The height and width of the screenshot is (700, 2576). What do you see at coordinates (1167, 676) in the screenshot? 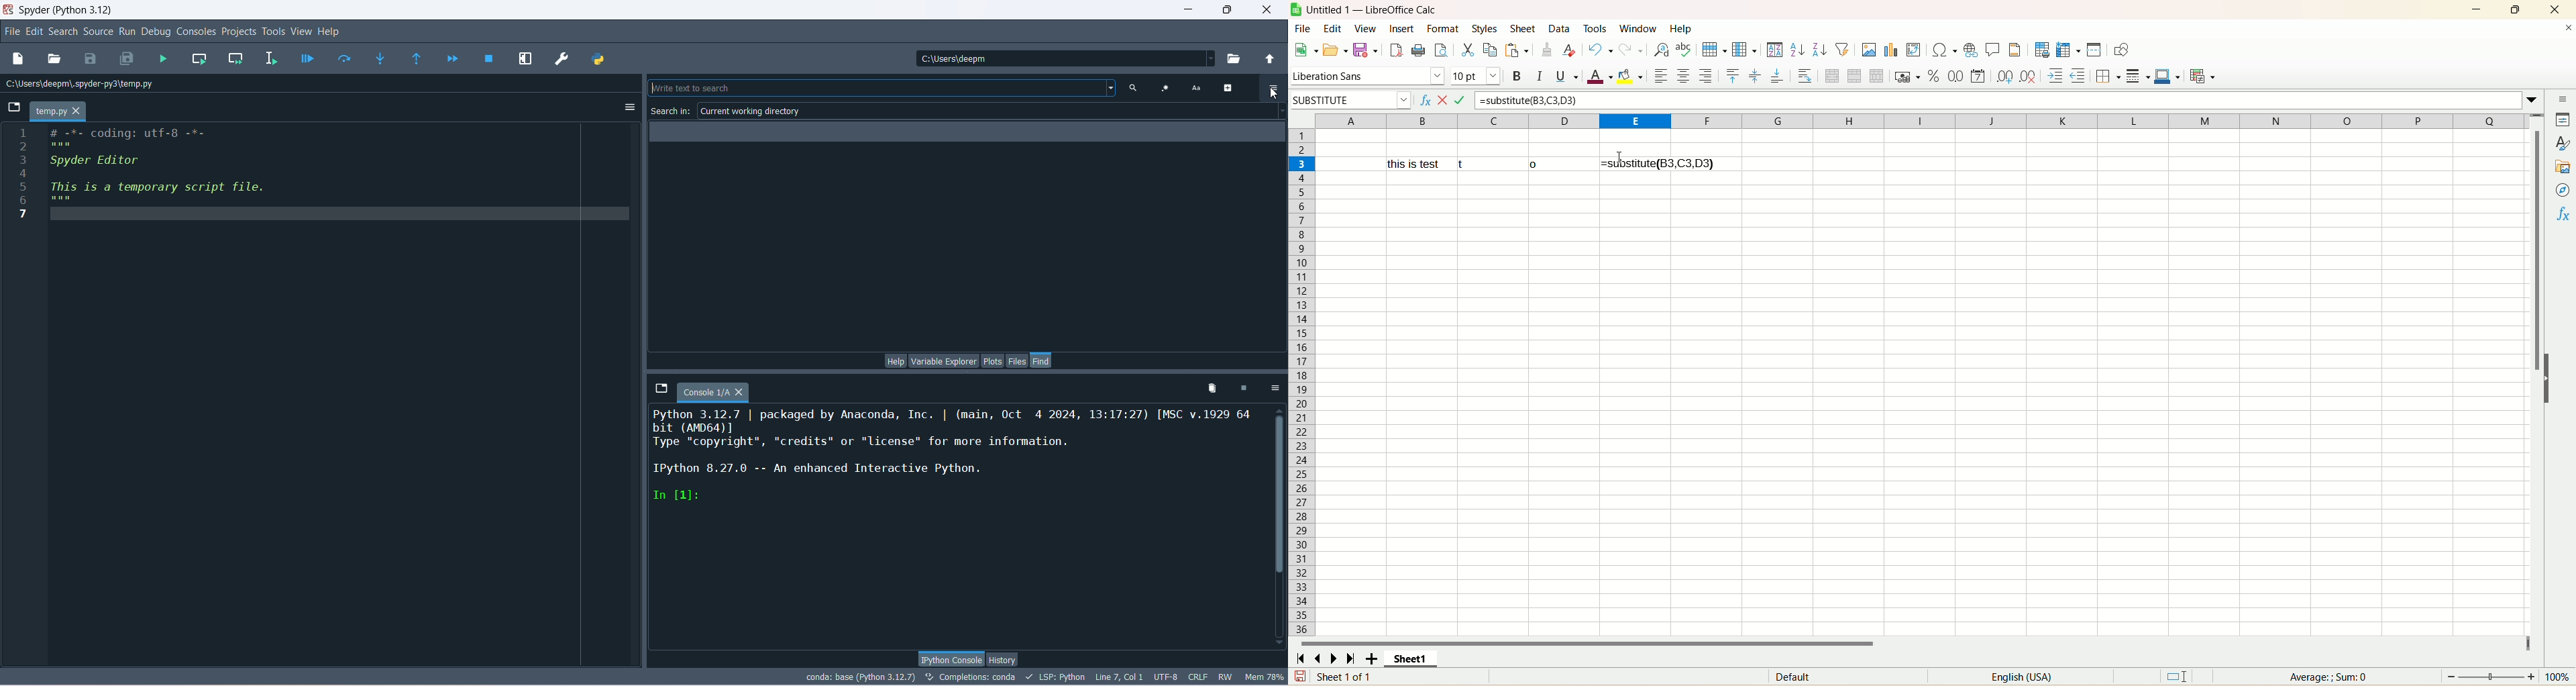
I see `UTF` at bounding box center [1167, 676].